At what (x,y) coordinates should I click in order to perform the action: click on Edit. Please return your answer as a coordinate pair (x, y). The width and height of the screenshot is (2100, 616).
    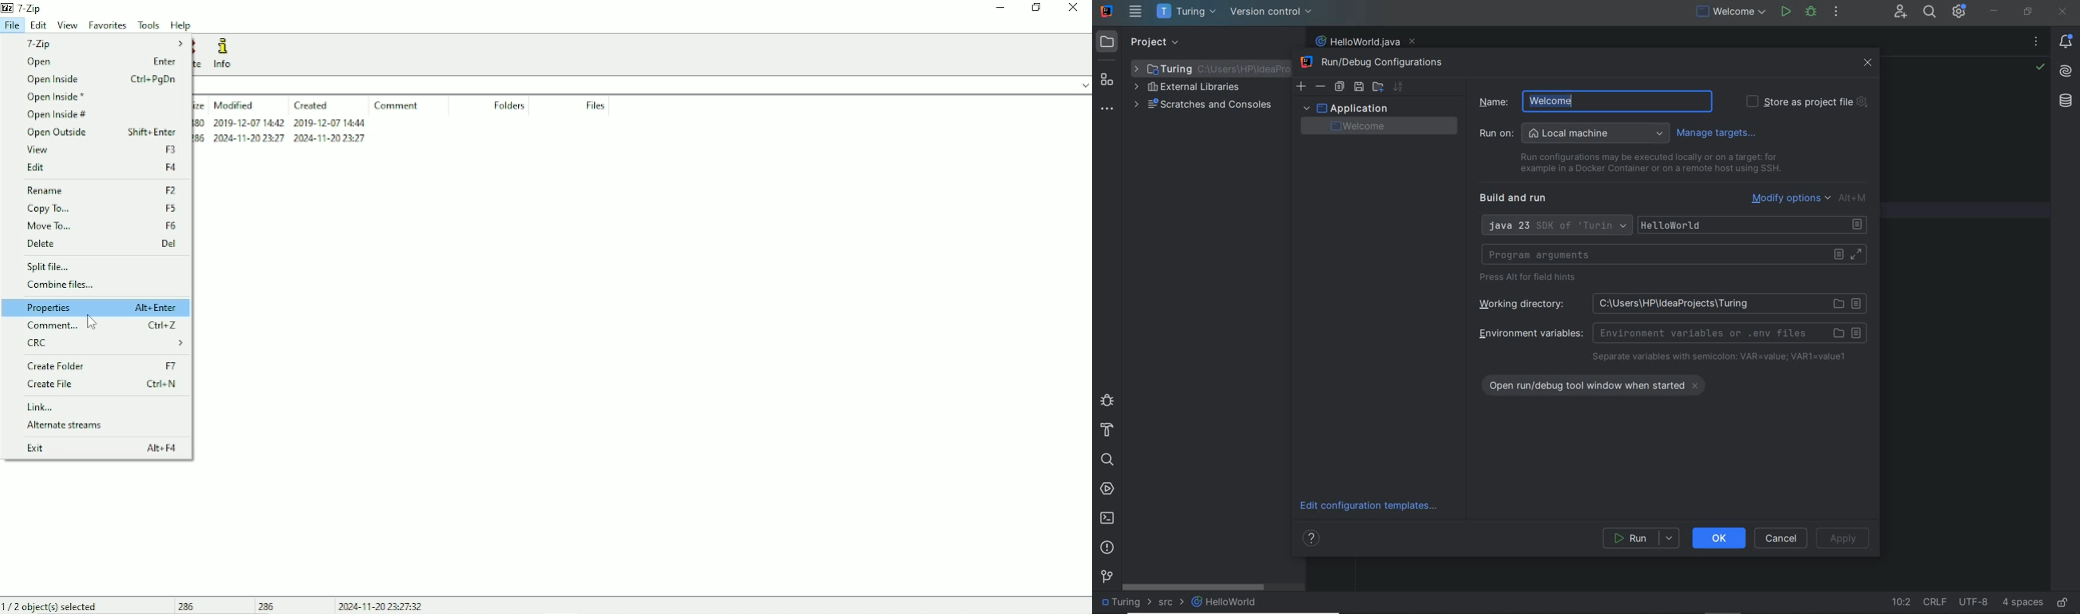
    Looking at the image, I should click on (39, 26).